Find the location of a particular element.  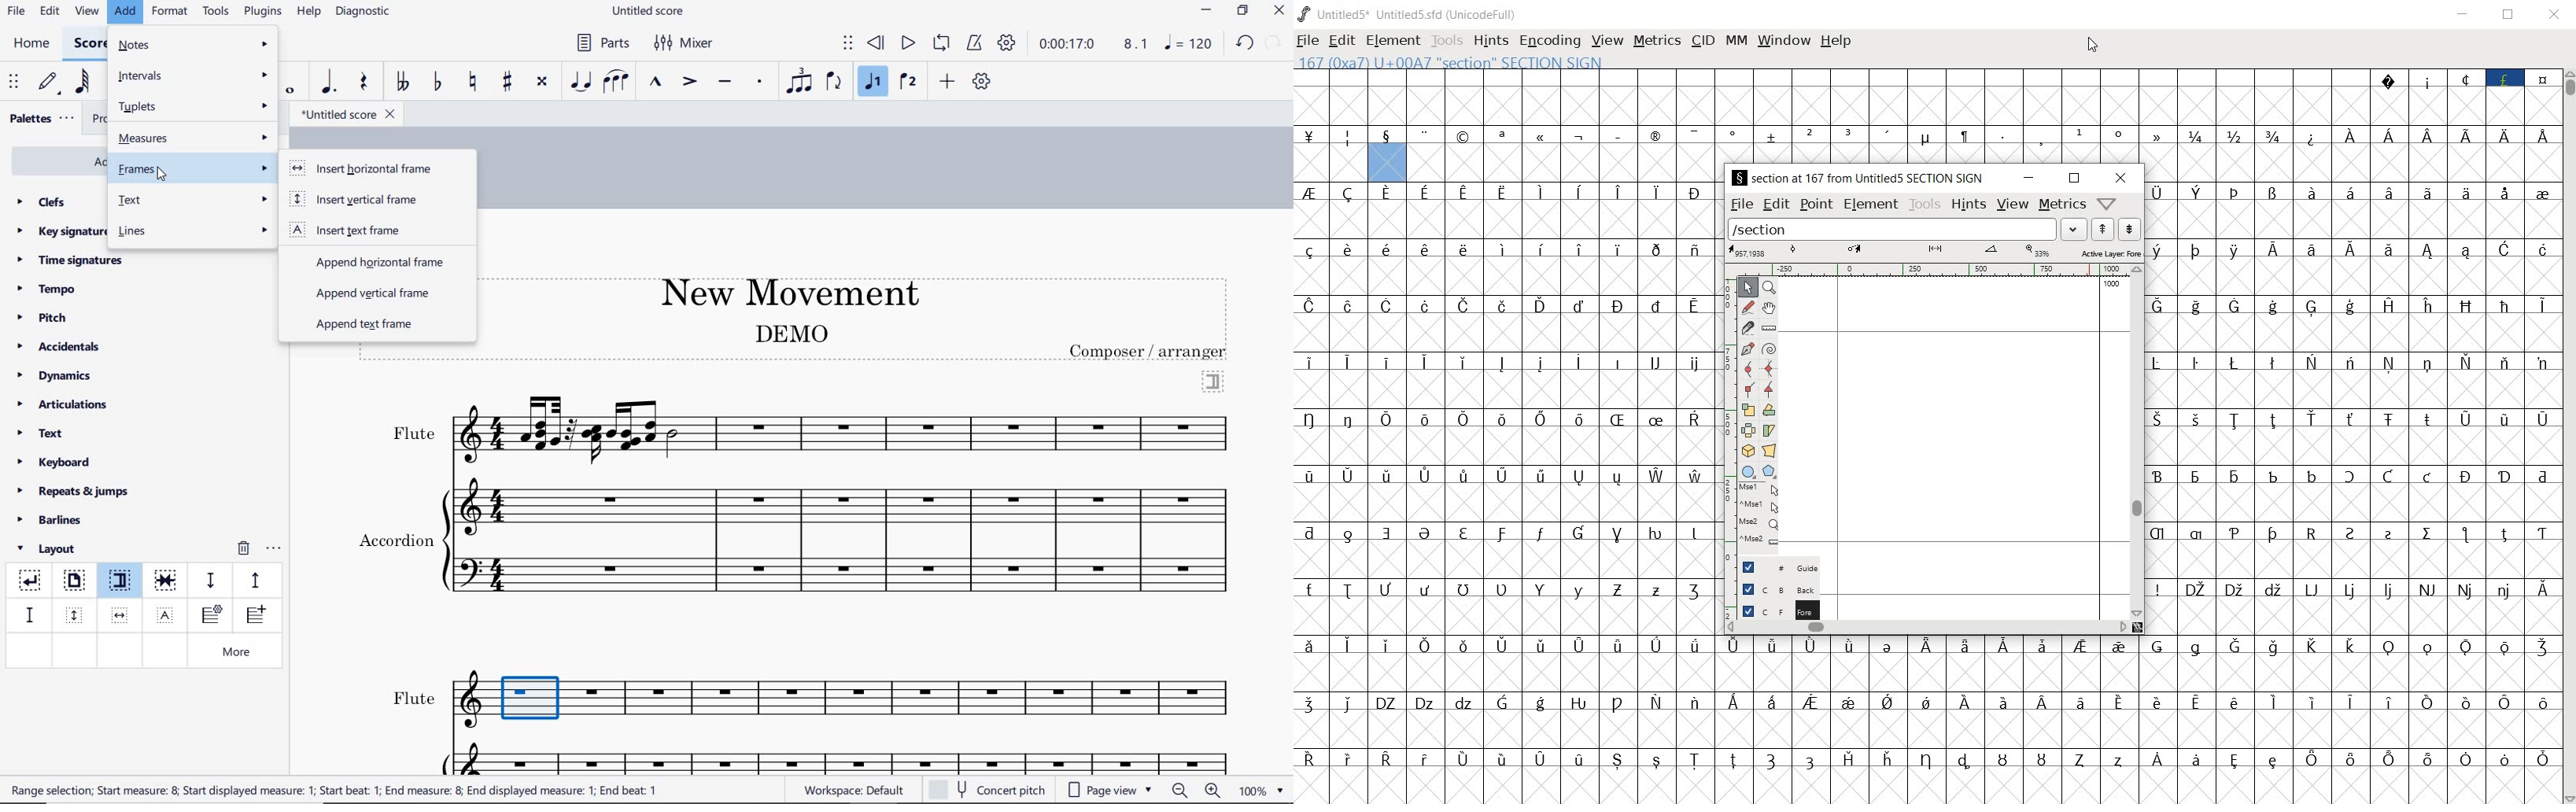

HINTS is located at coordinates (1490, 42).